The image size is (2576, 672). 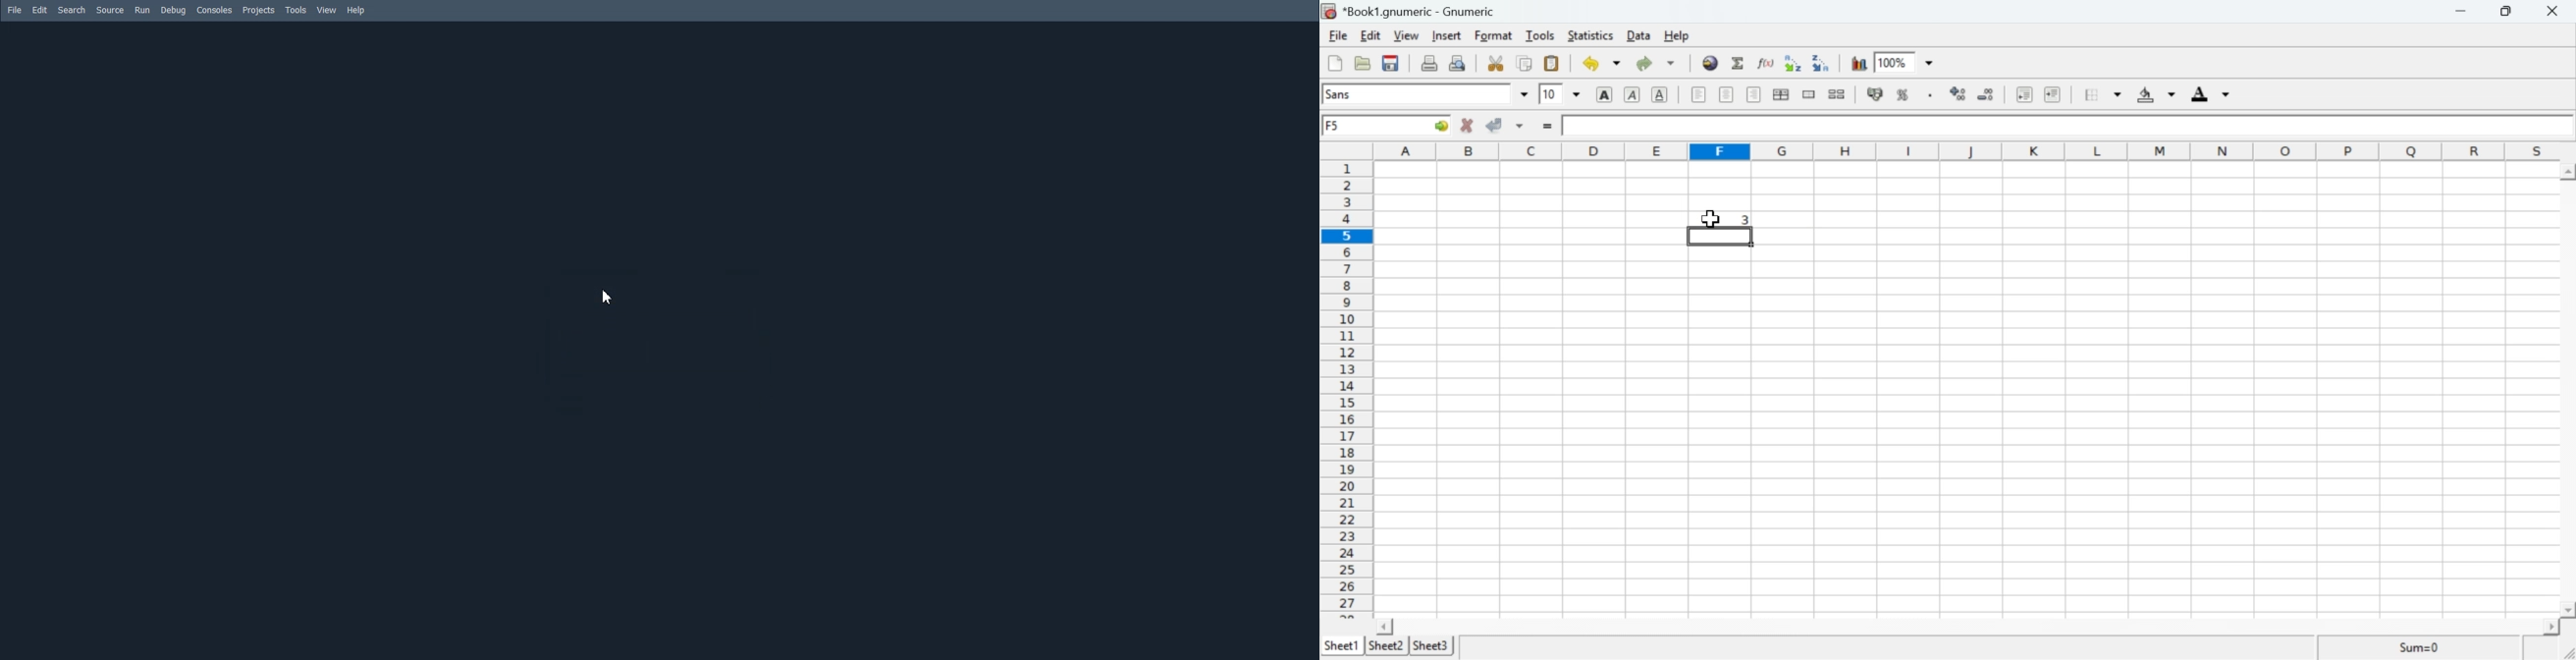 What do you see at coordinates (1496, 123) in the screenshot?
I see `Accept change` at bounding box center [1496, 123].